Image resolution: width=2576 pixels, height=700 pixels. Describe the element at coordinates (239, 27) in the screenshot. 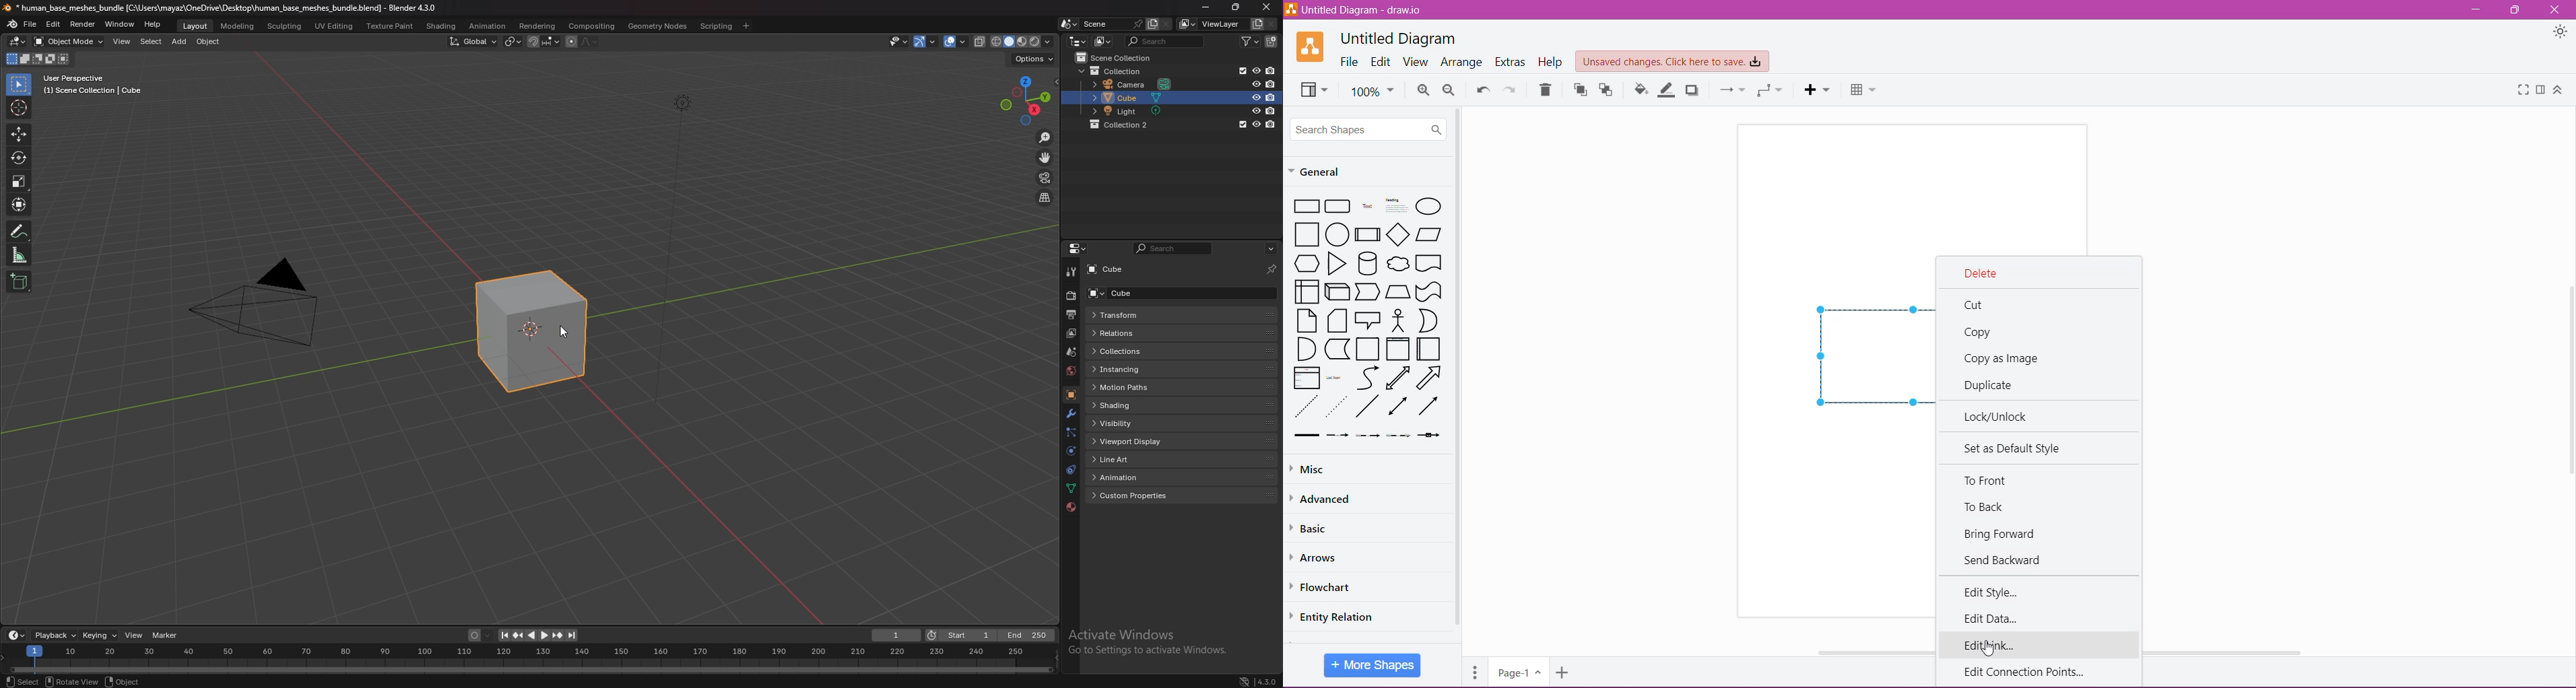

I see `modeling` at that location.